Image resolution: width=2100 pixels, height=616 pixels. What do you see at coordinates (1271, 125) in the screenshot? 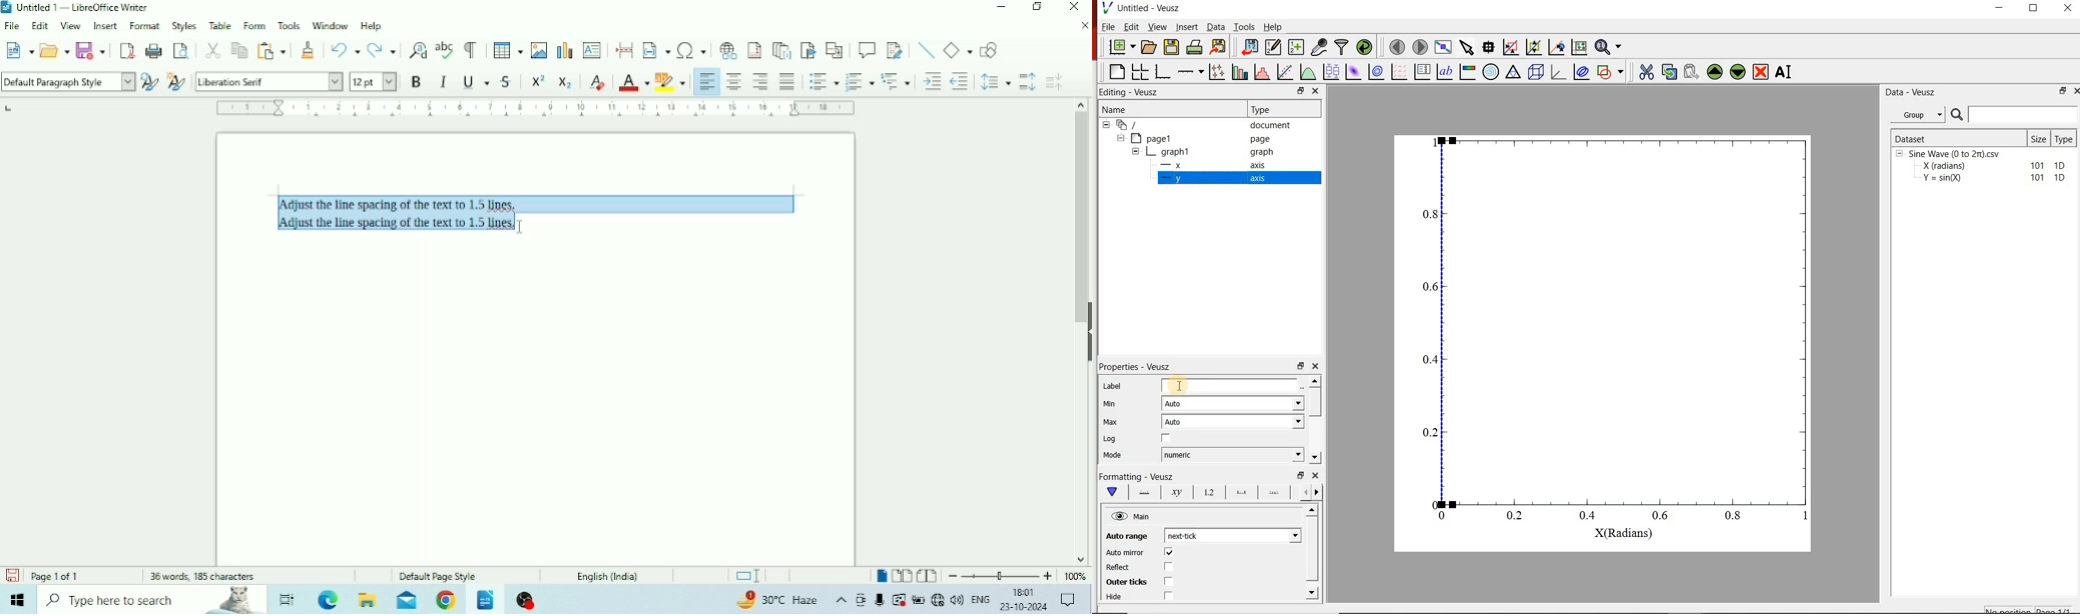
I see `document` at bounding box center [1271, 125].